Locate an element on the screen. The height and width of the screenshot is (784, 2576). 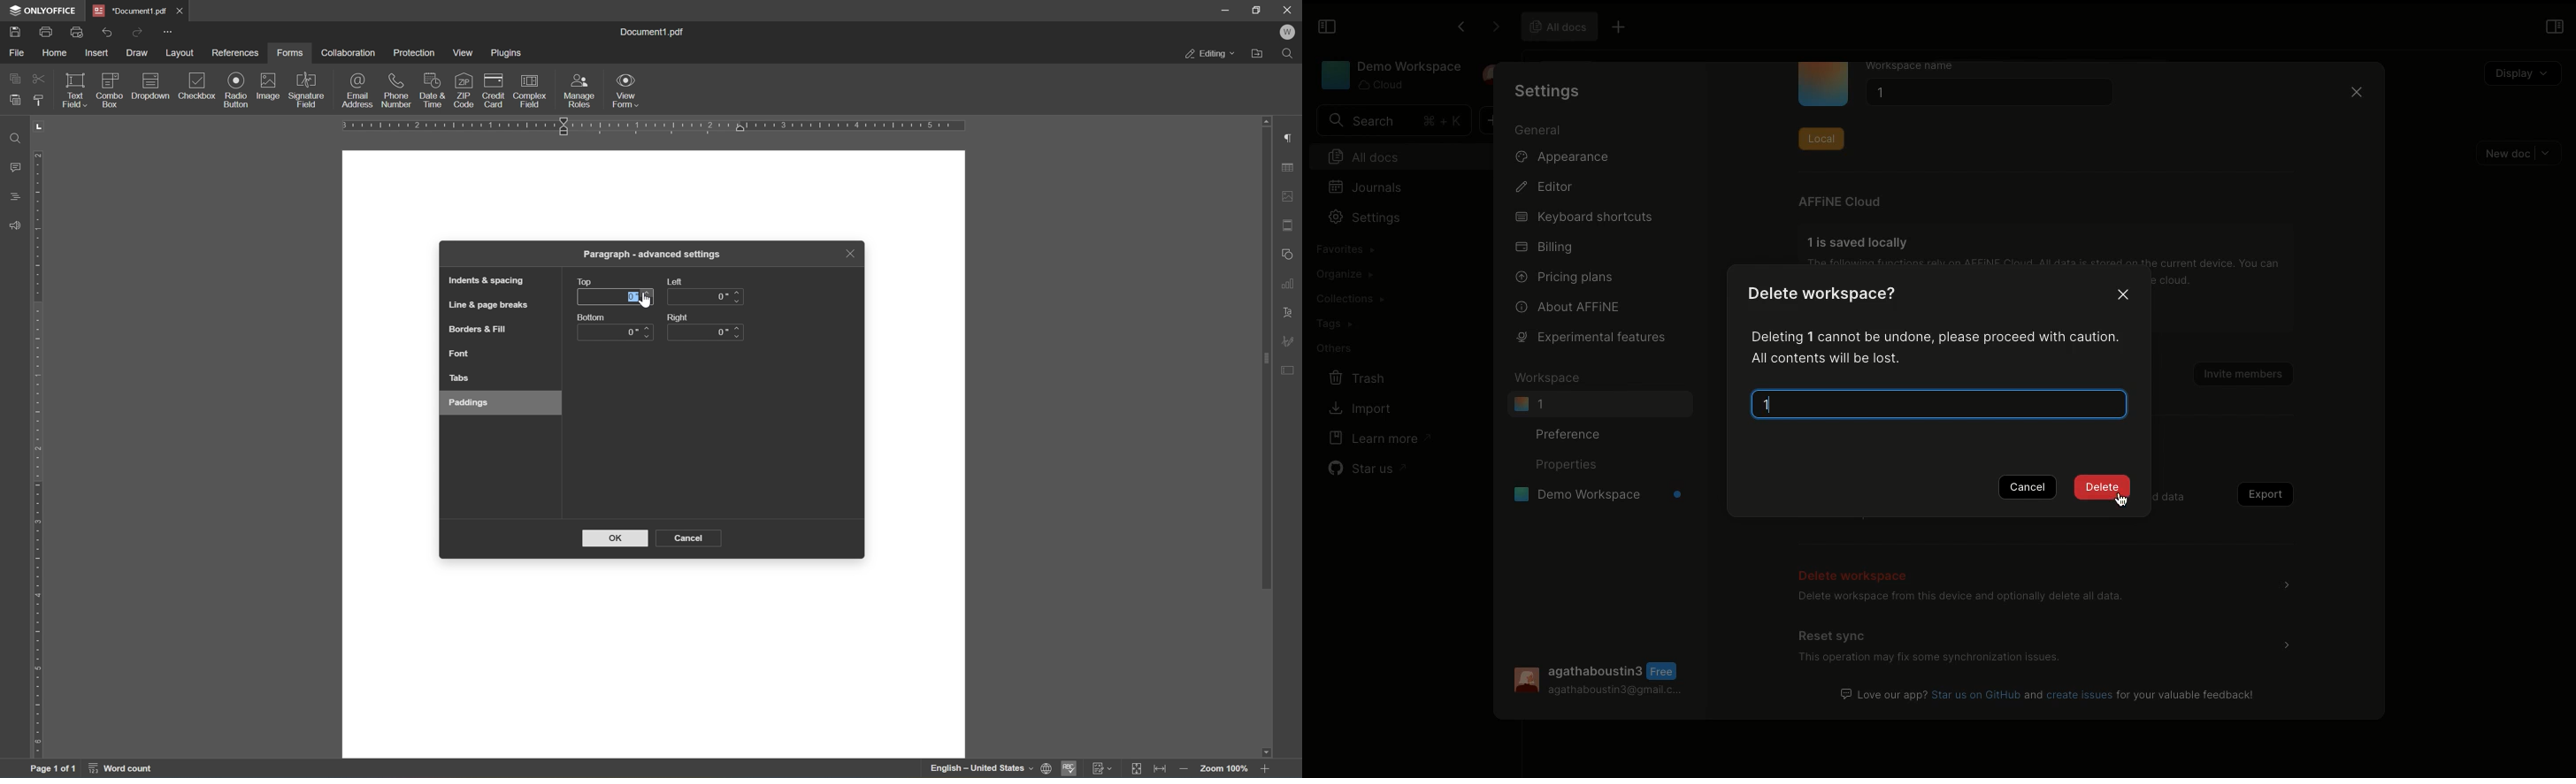
Free is located at coordinates (1666, 671).